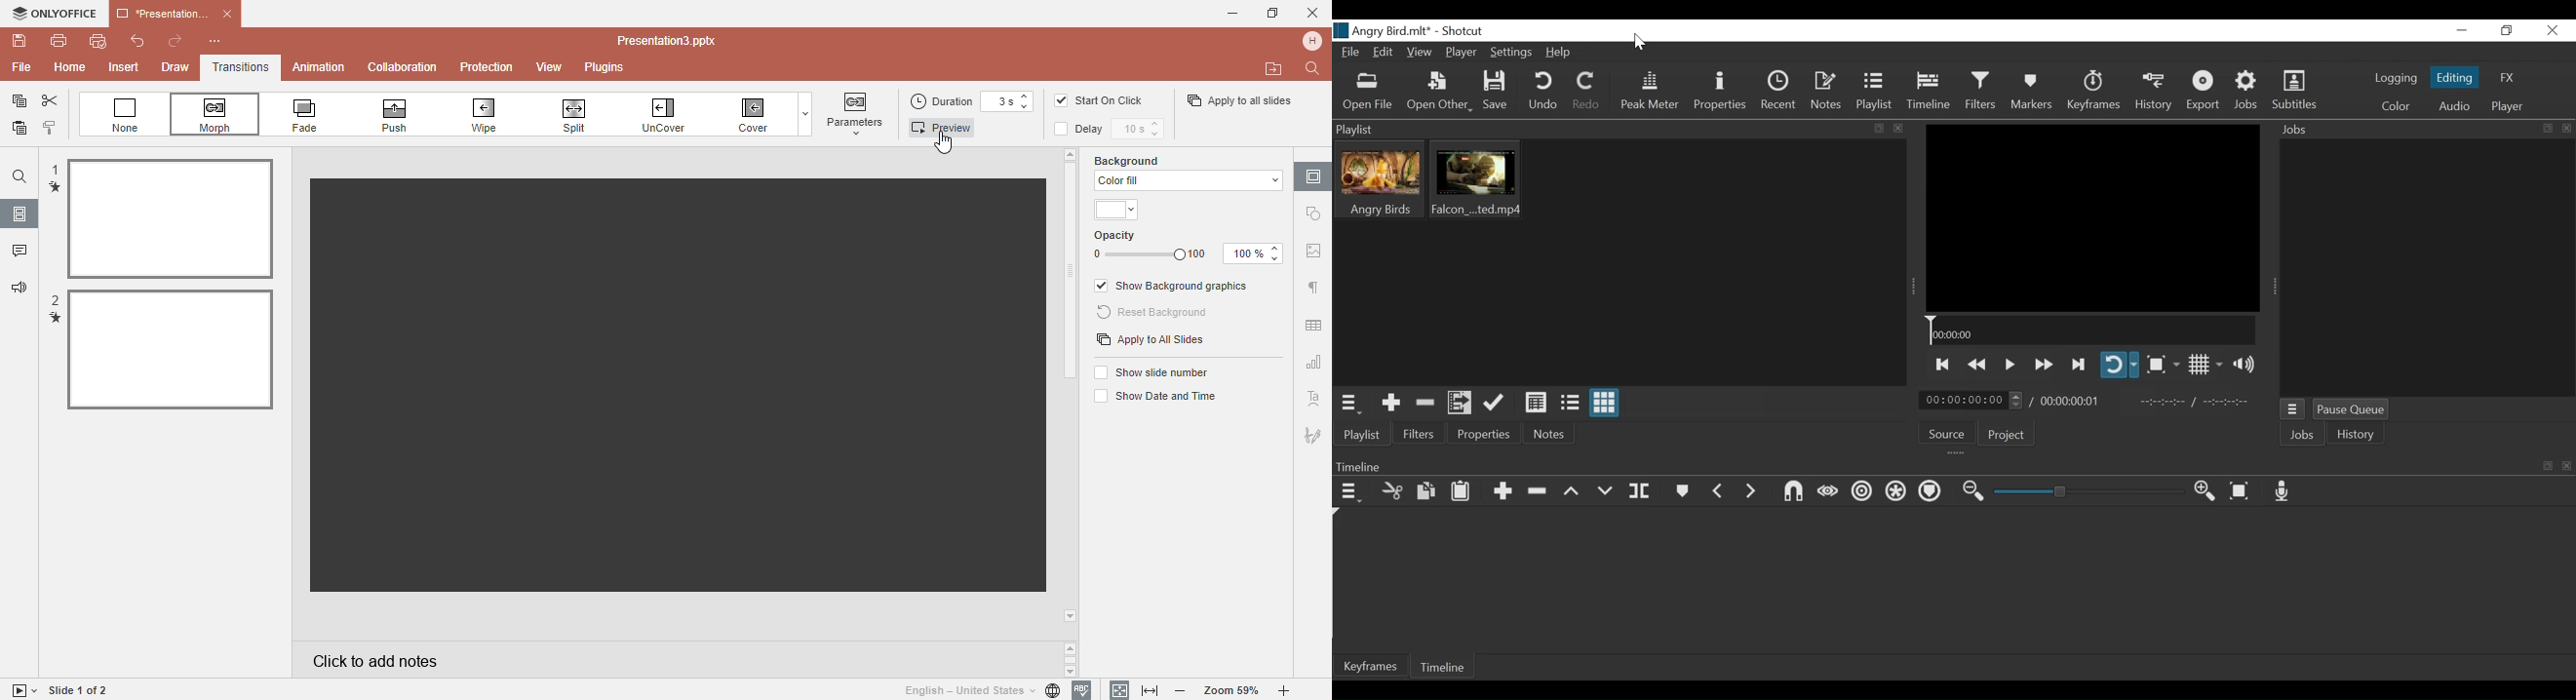  What do you see at coordinates (1072, 274) in the screenshot?
I see `Scroll bar` at bounding box center [1072, 274].